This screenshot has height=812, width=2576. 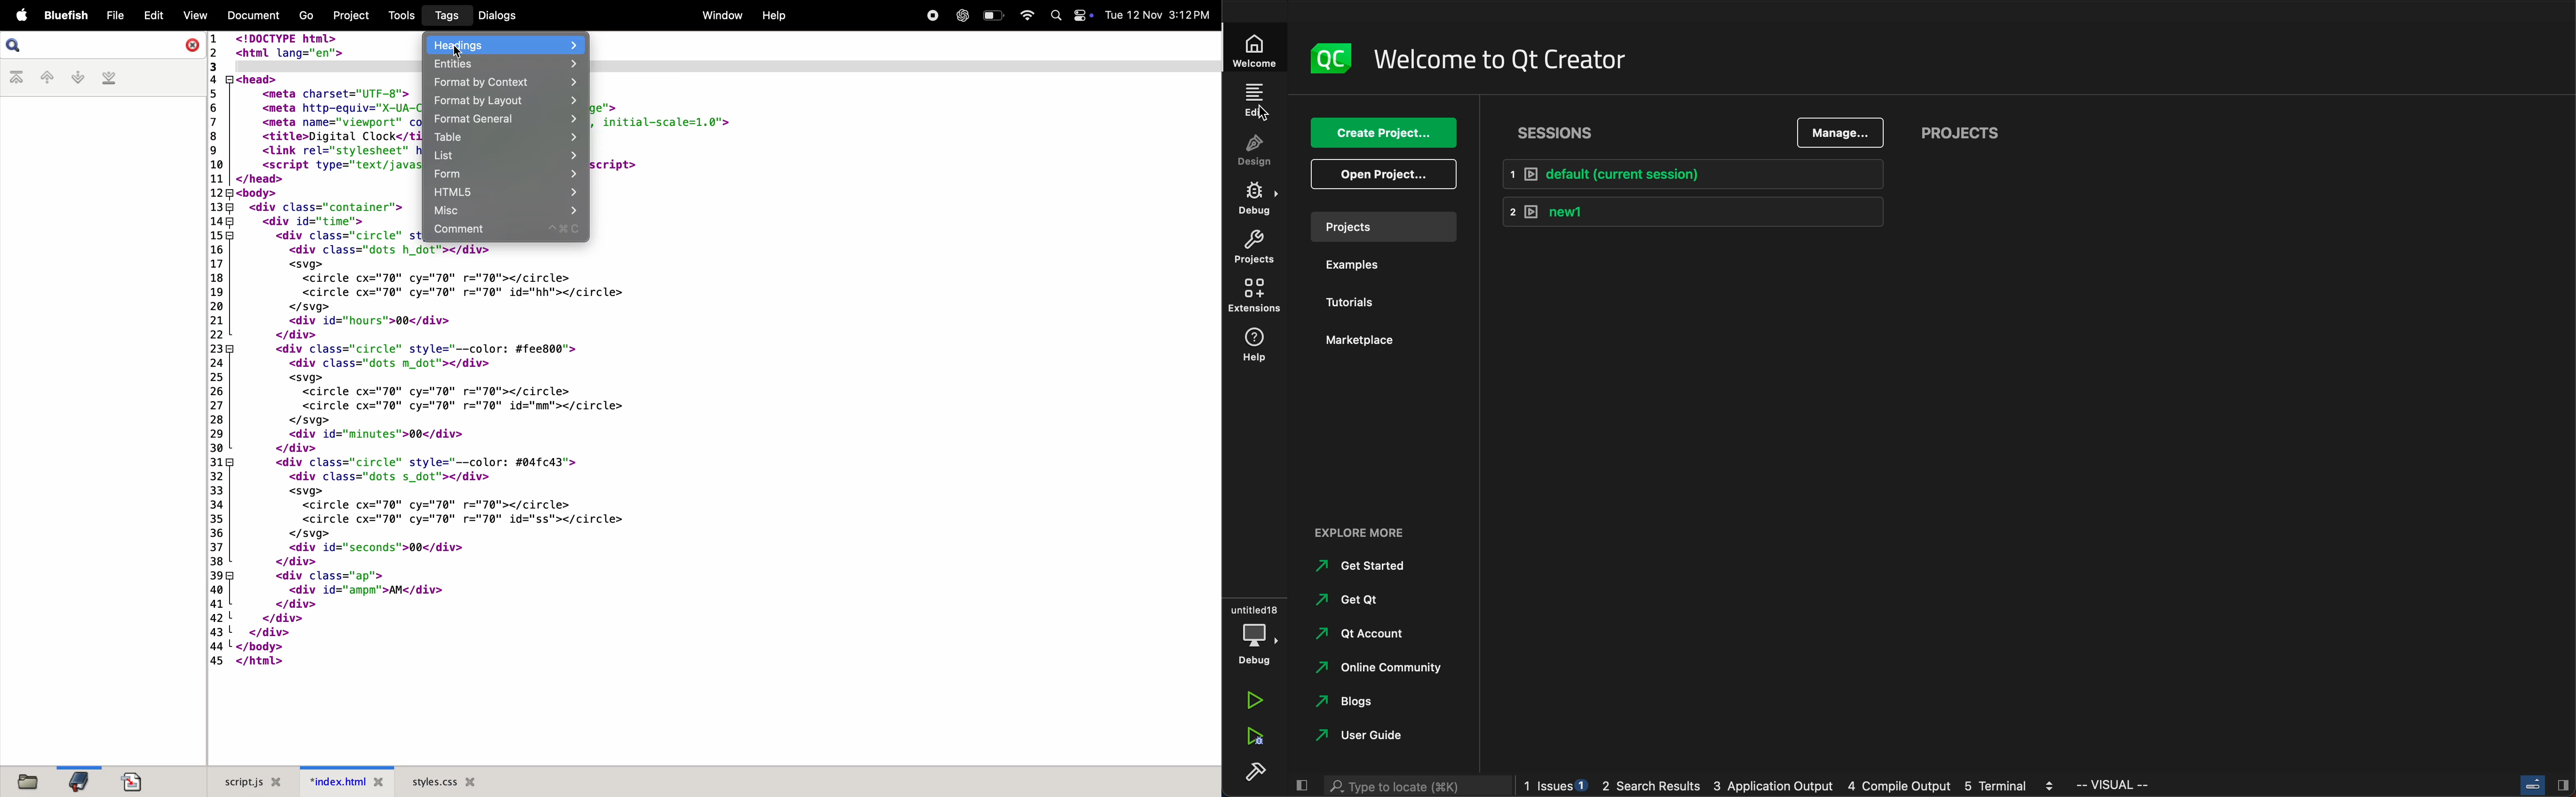 I want to click on manage, so click(x=1843, y=131).